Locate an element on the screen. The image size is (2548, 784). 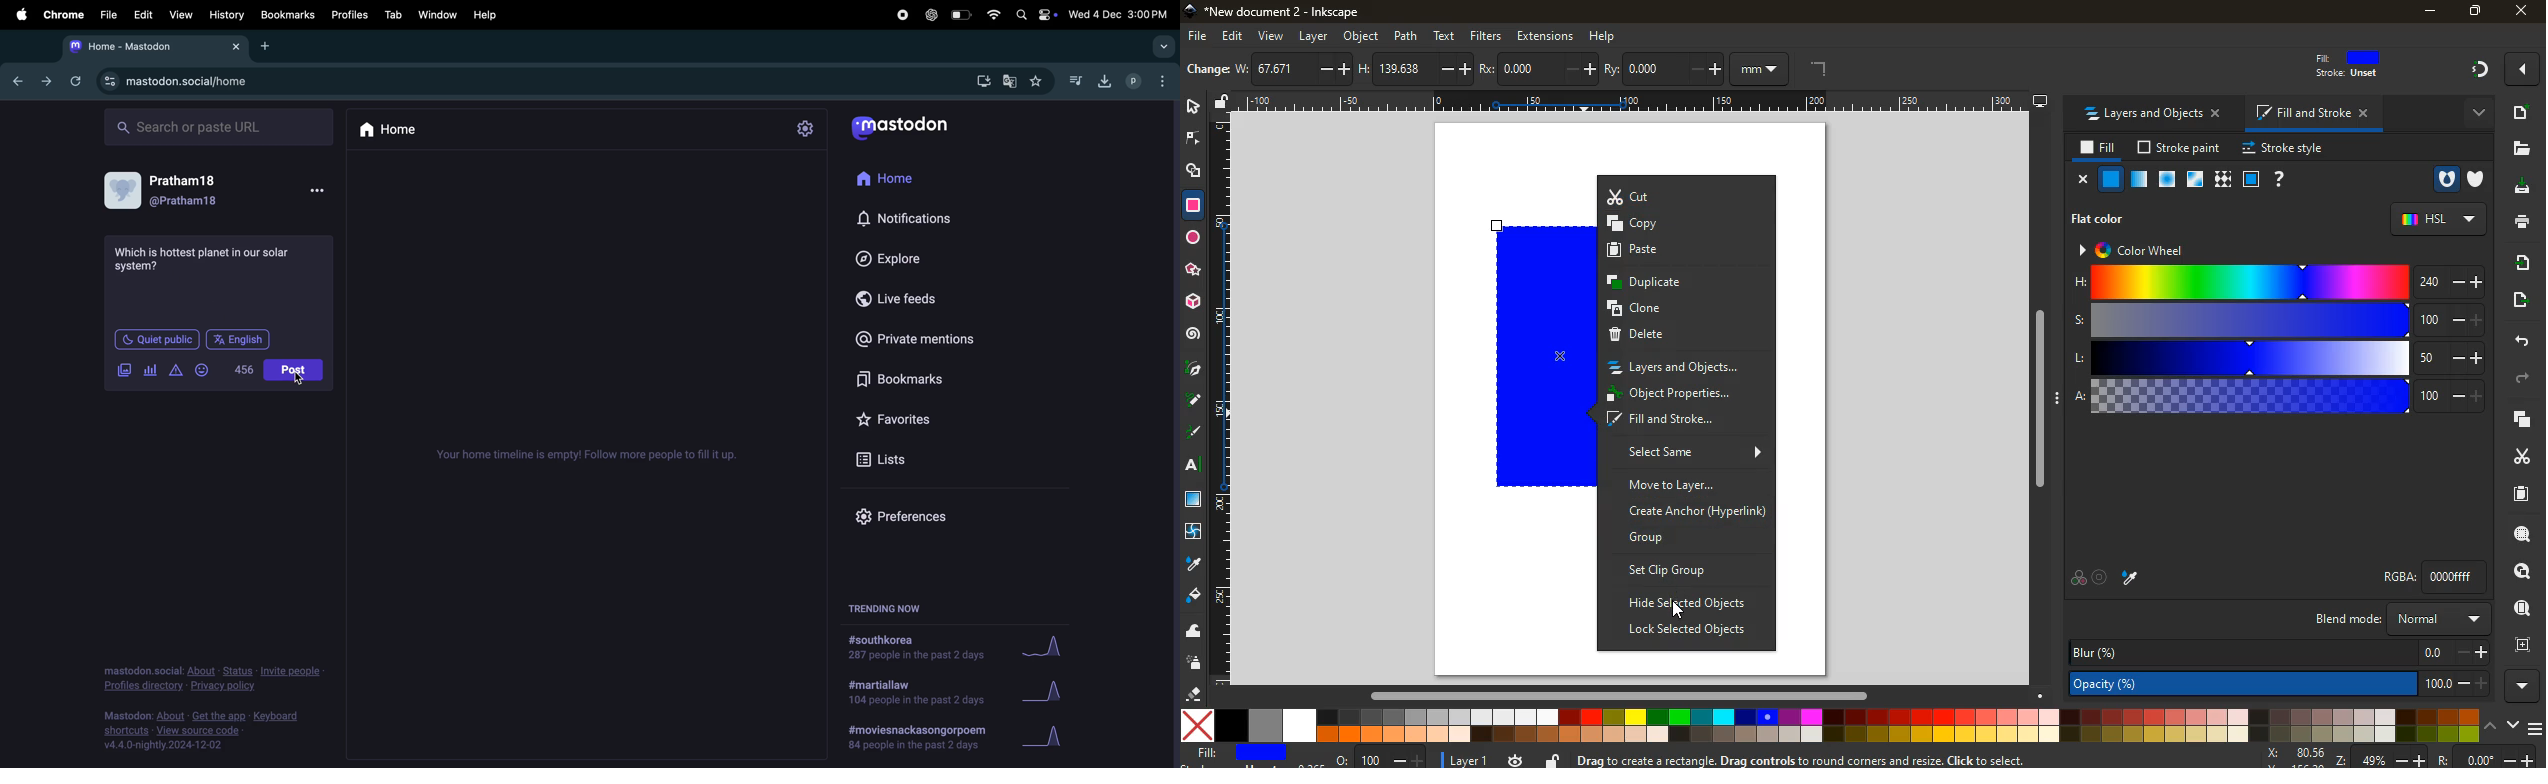
settings is located at coordinates (807, 129).